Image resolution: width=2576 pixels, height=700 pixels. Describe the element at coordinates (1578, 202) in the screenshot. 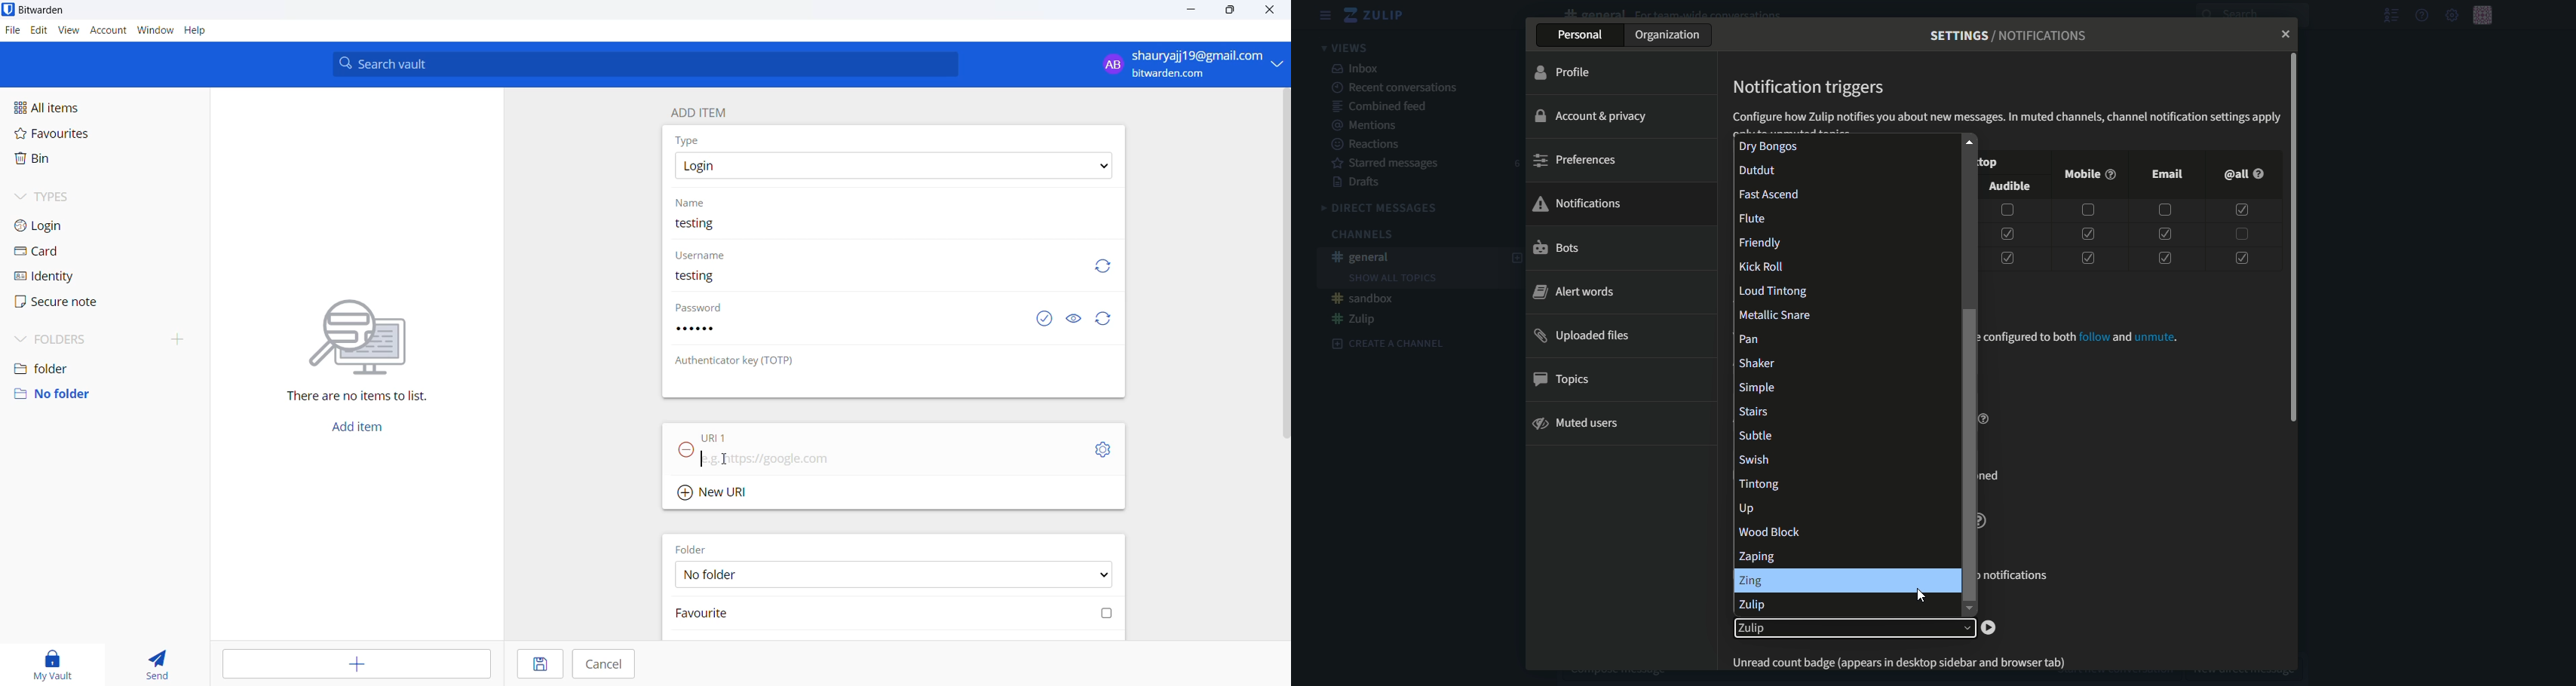

I see `notifications` at that location.